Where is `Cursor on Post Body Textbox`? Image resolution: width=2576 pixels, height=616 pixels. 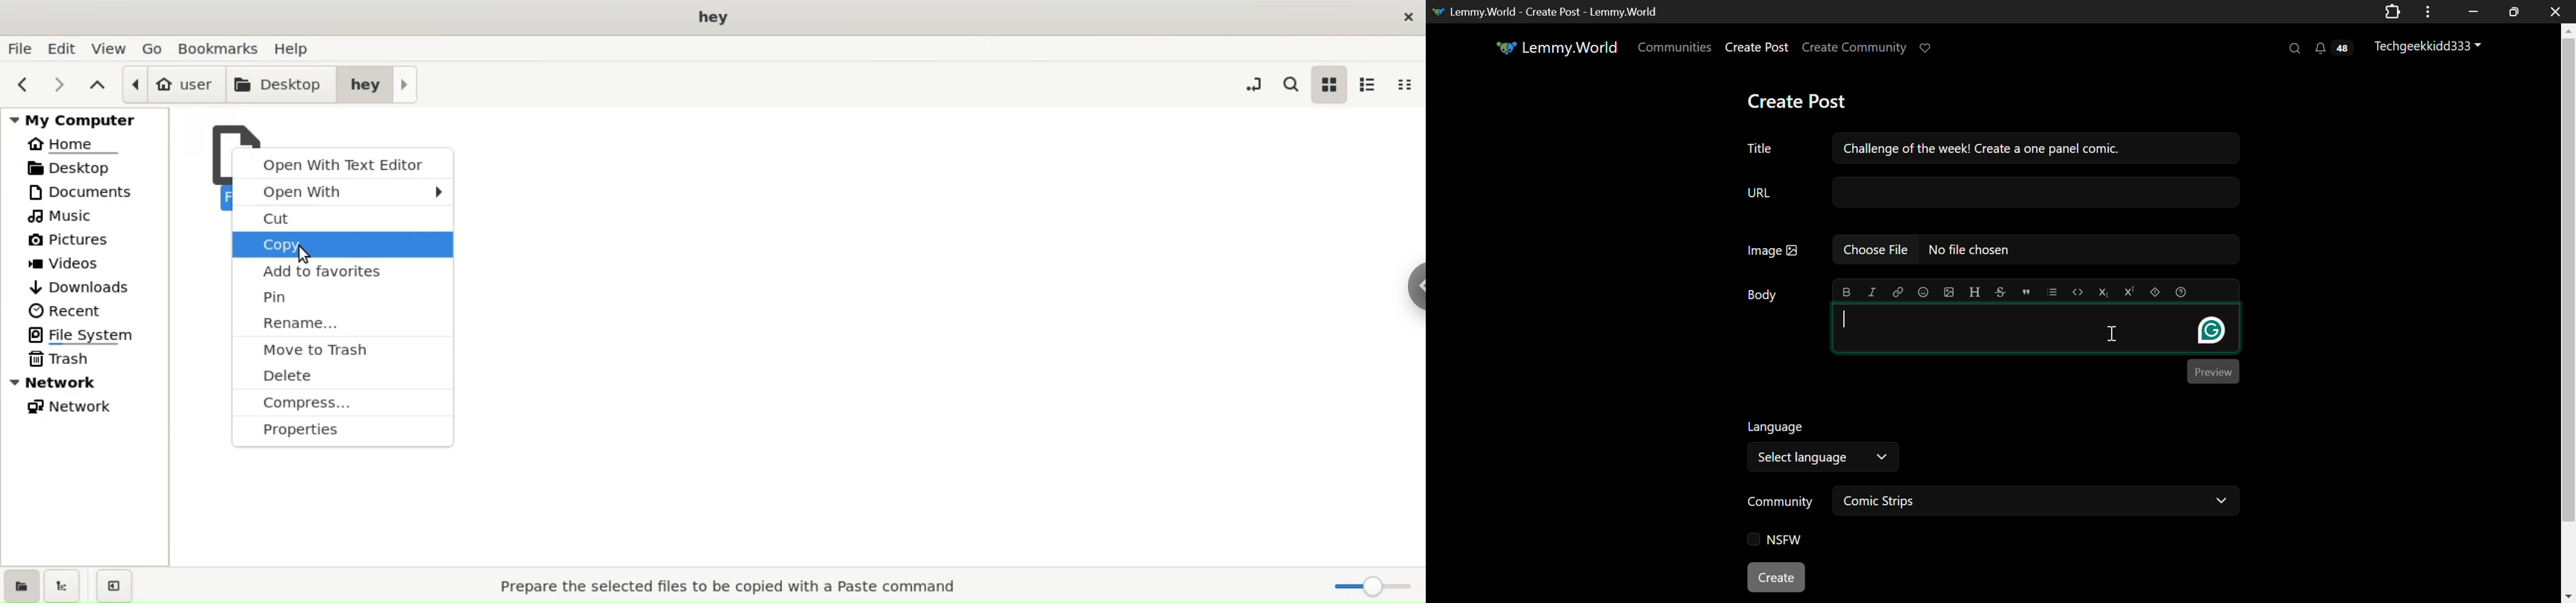
Cursor on Post Body Textbox is located at coordinates (2113, 332).